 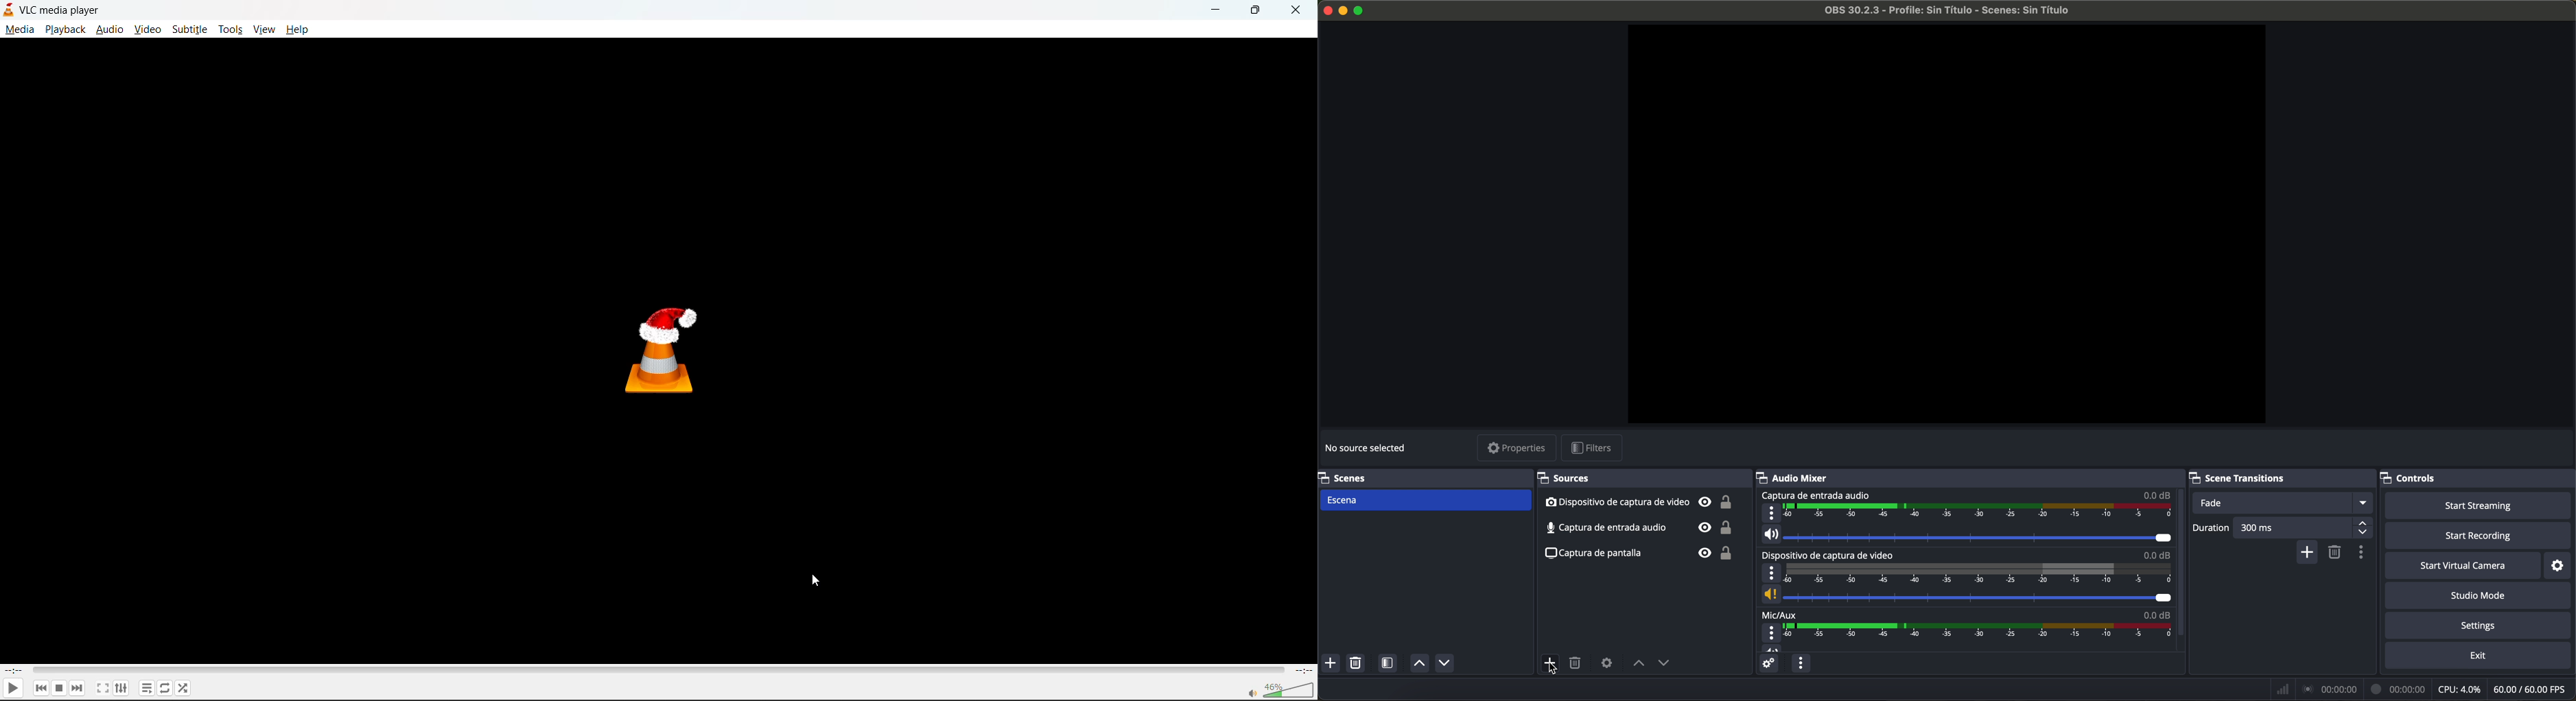 I want to click on more options, so click(x=1772, y=633).